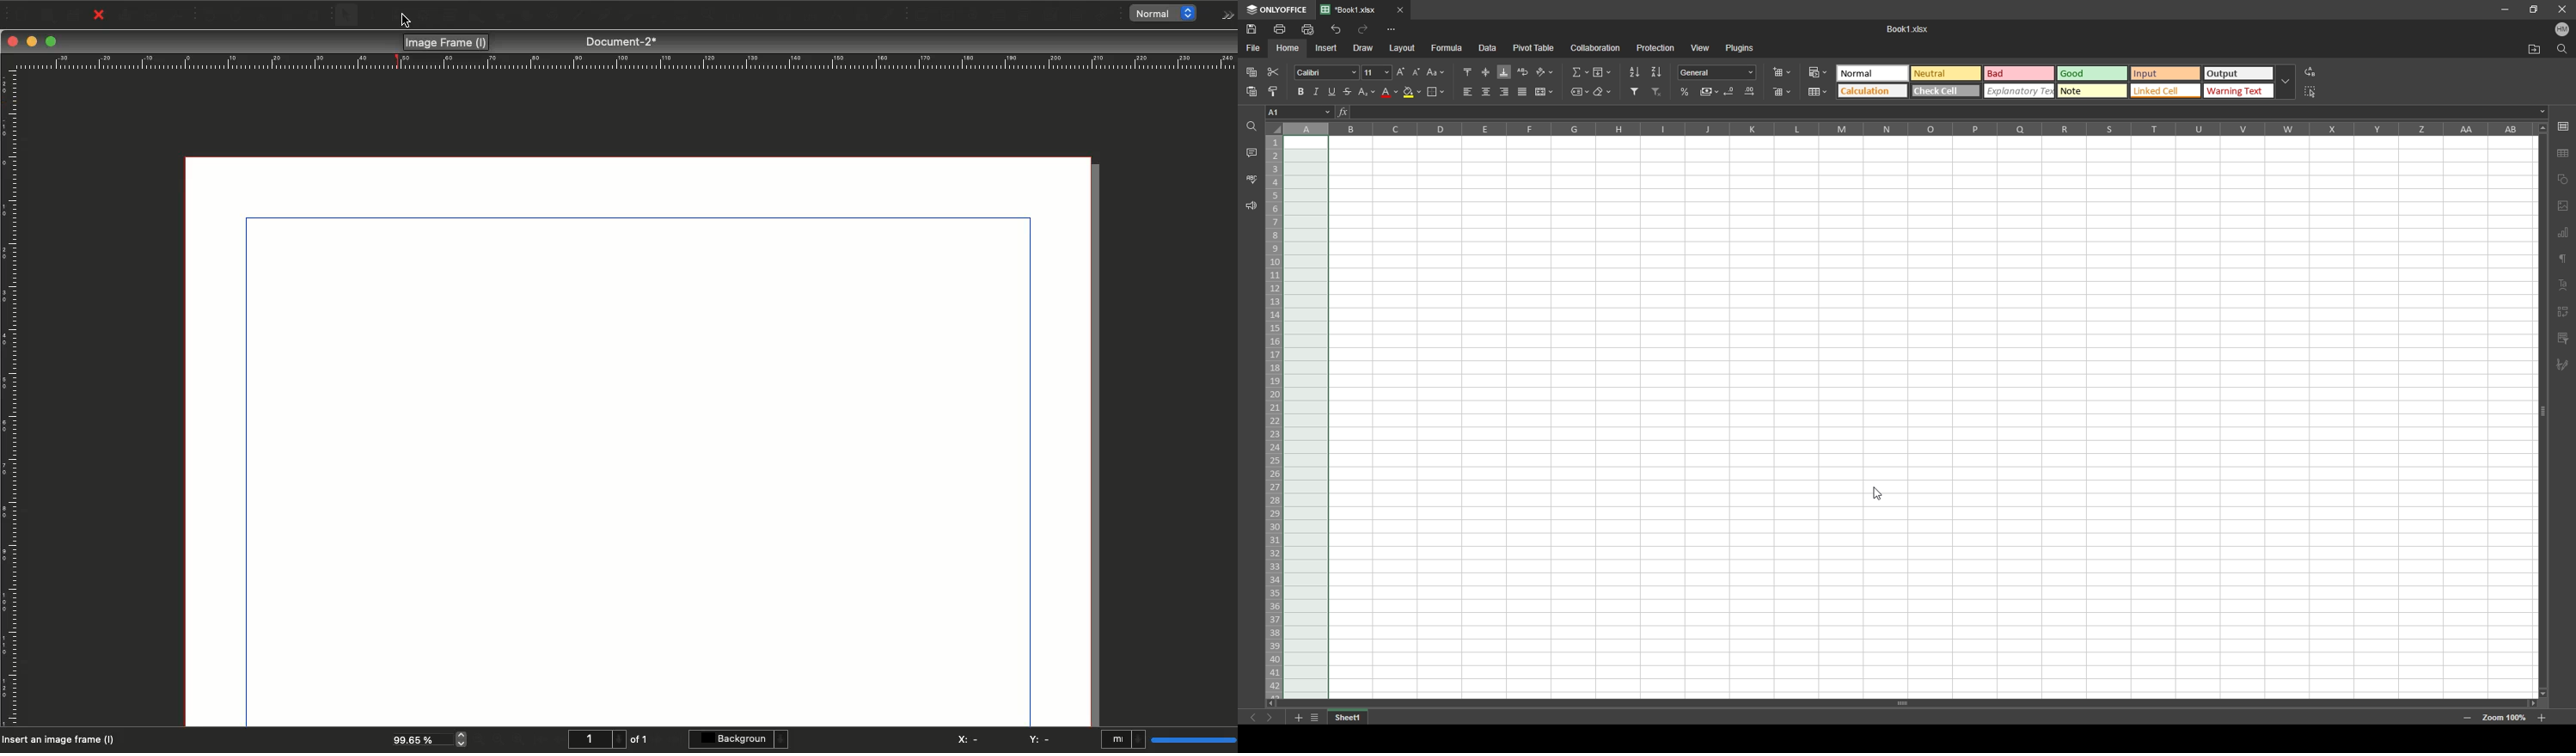 This screenshot has width=2576, height=756. I want to click on close tab, so click(1400, 10).